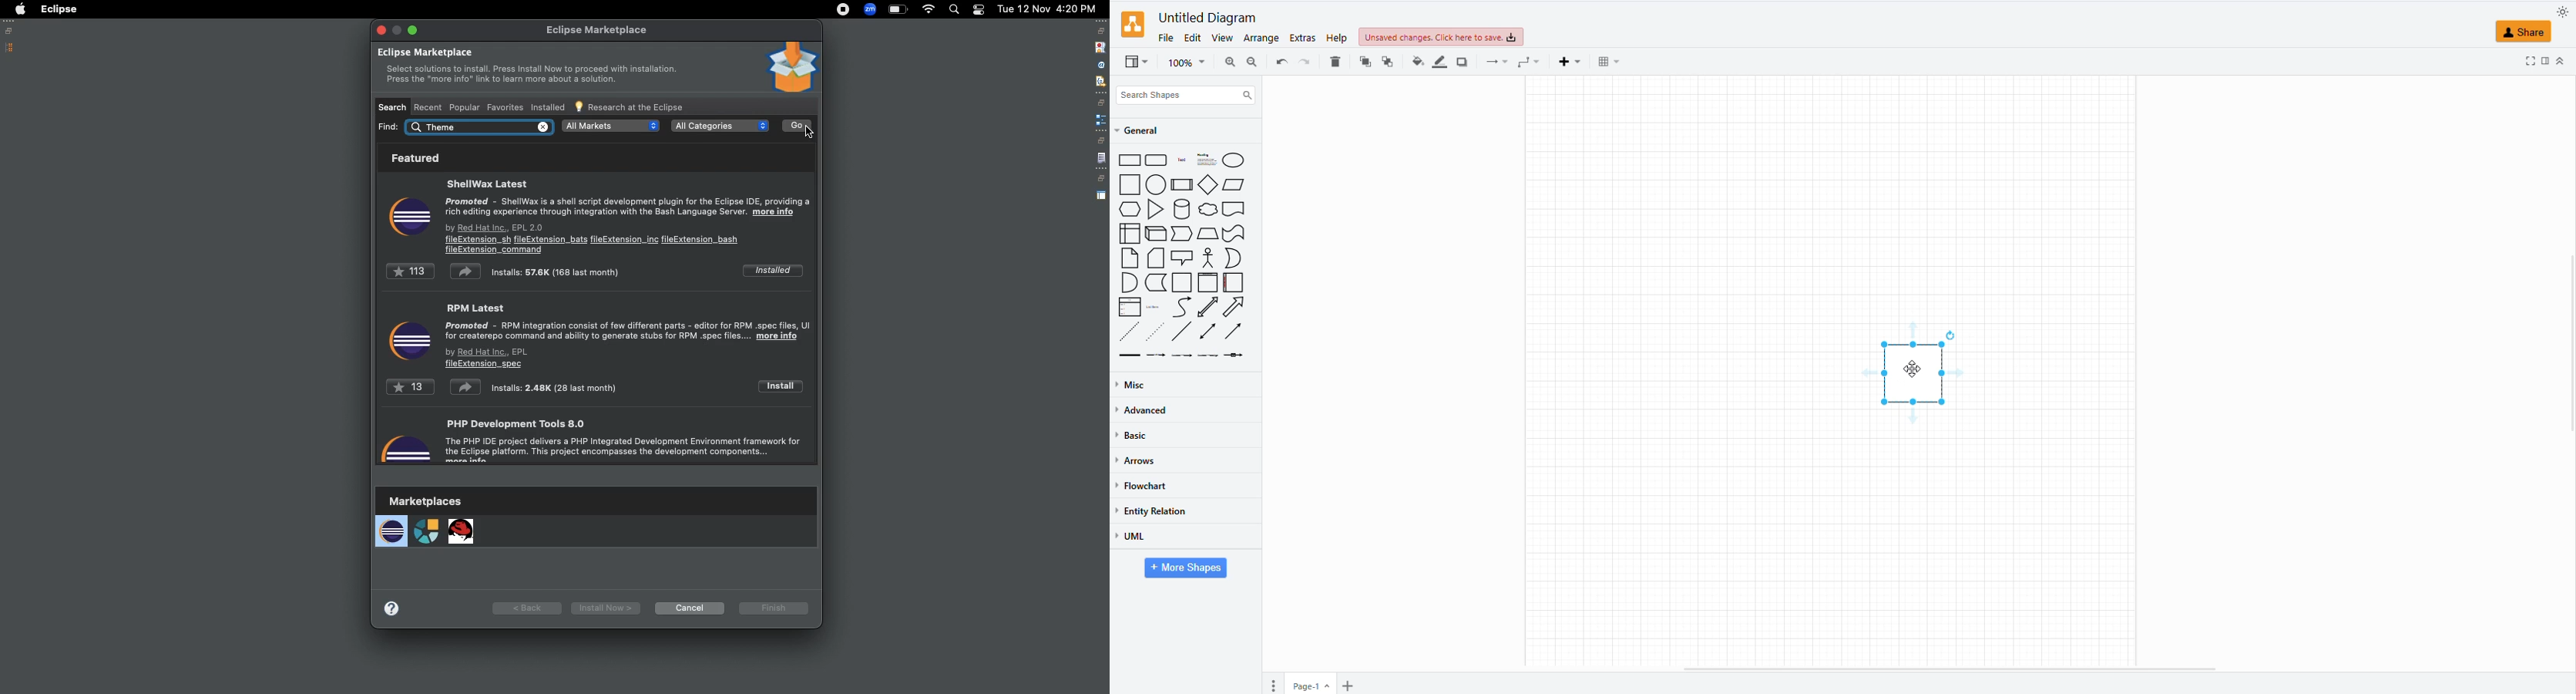  Describe the element at coordinates (1529, 63) in the screenshot. I see `waypoints` at that location.